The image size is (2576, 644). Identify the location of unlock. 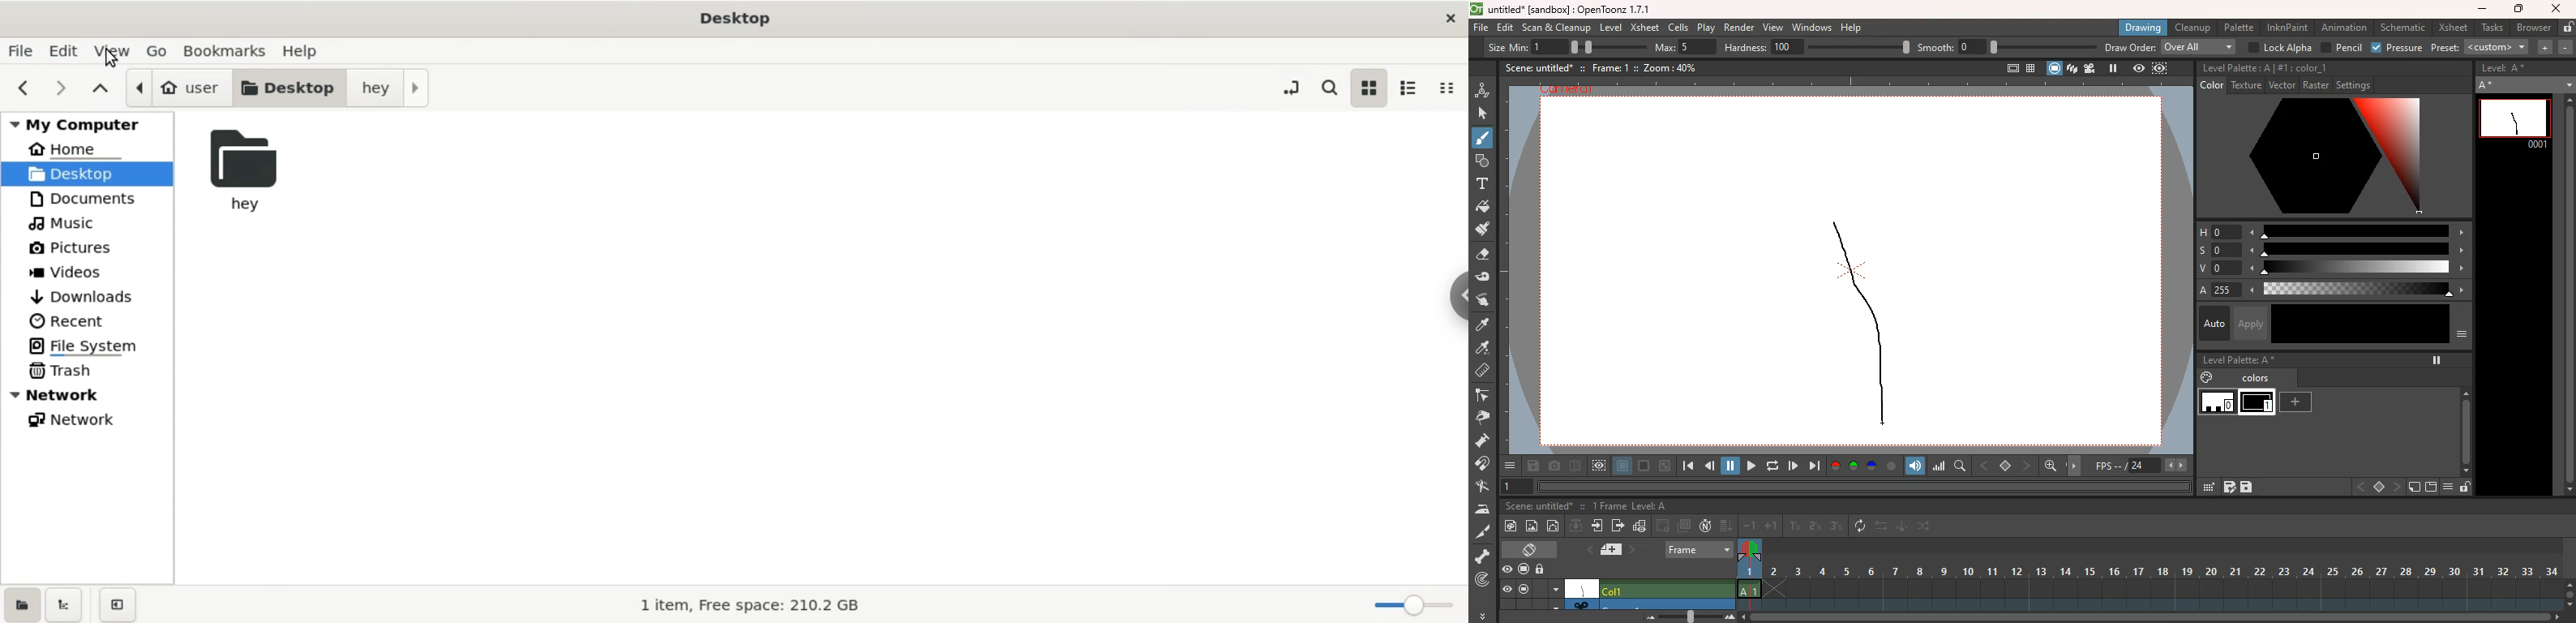
(2465, 488).